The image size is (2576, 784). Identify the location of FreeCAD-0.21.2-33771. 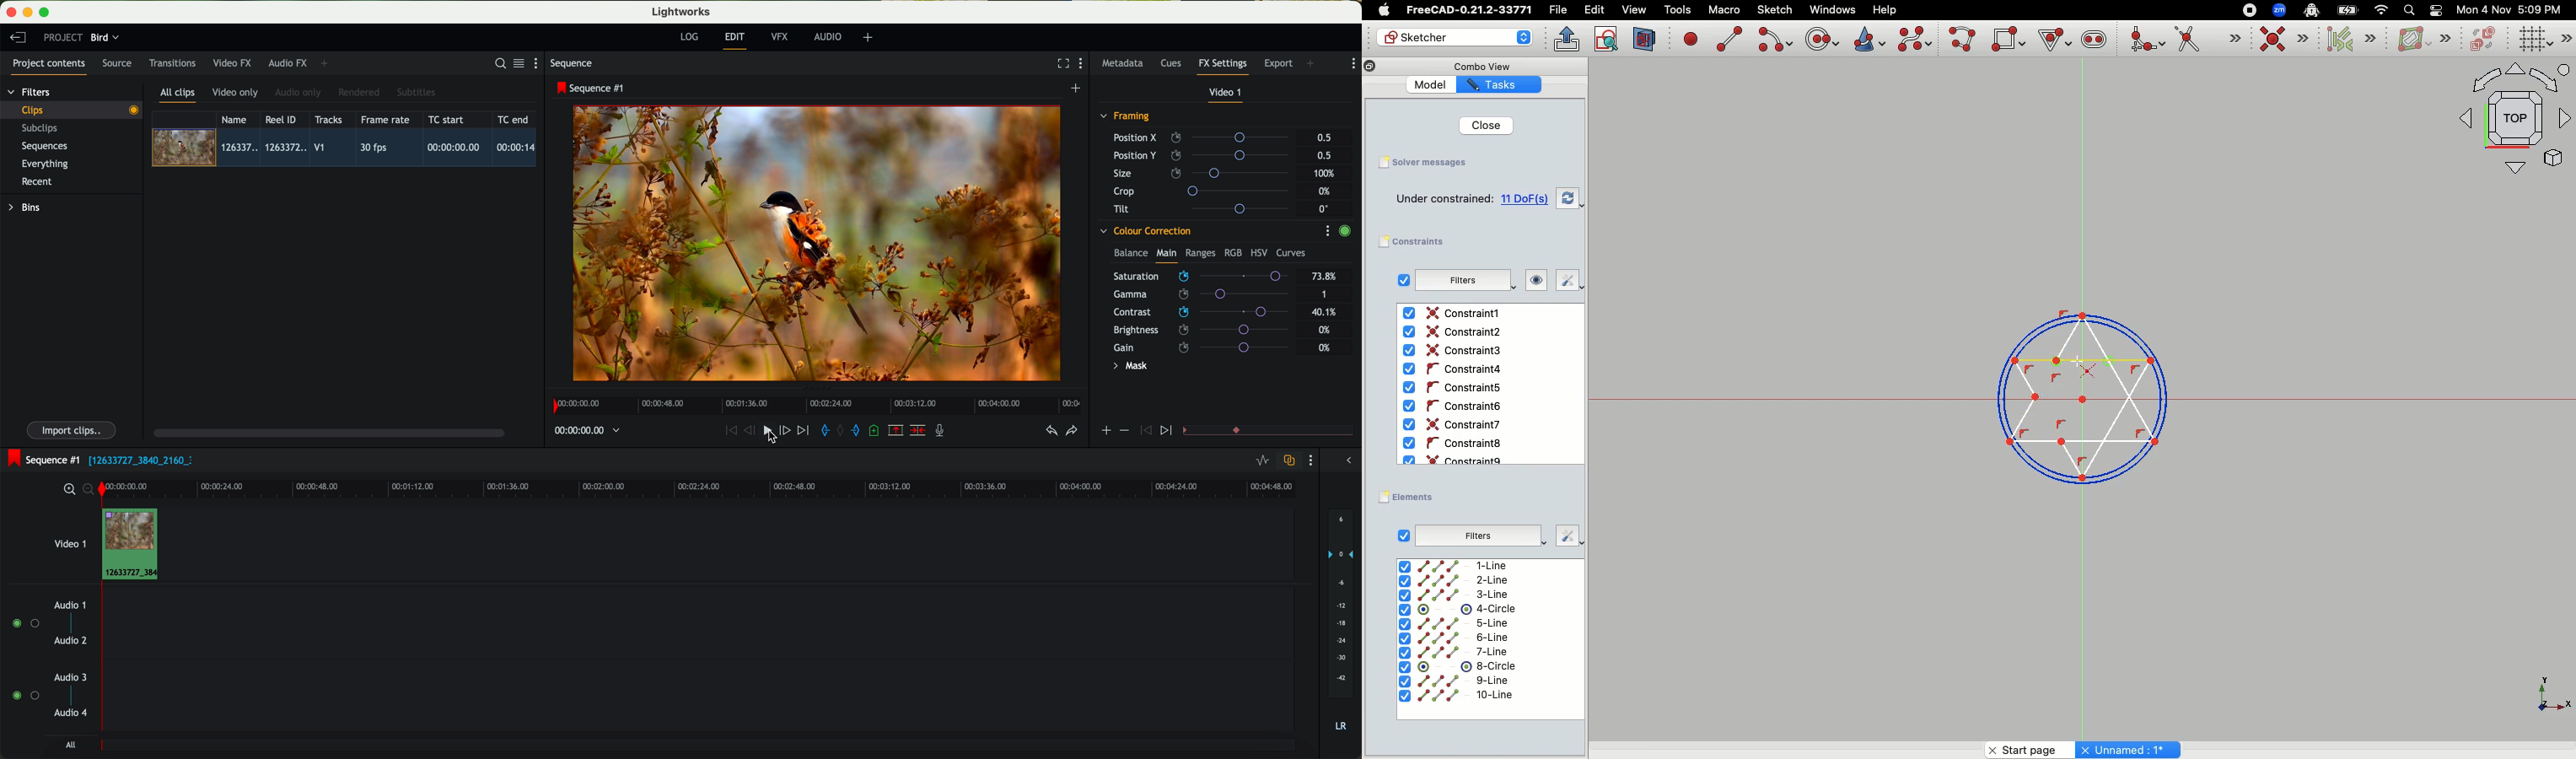
(1469, 10).